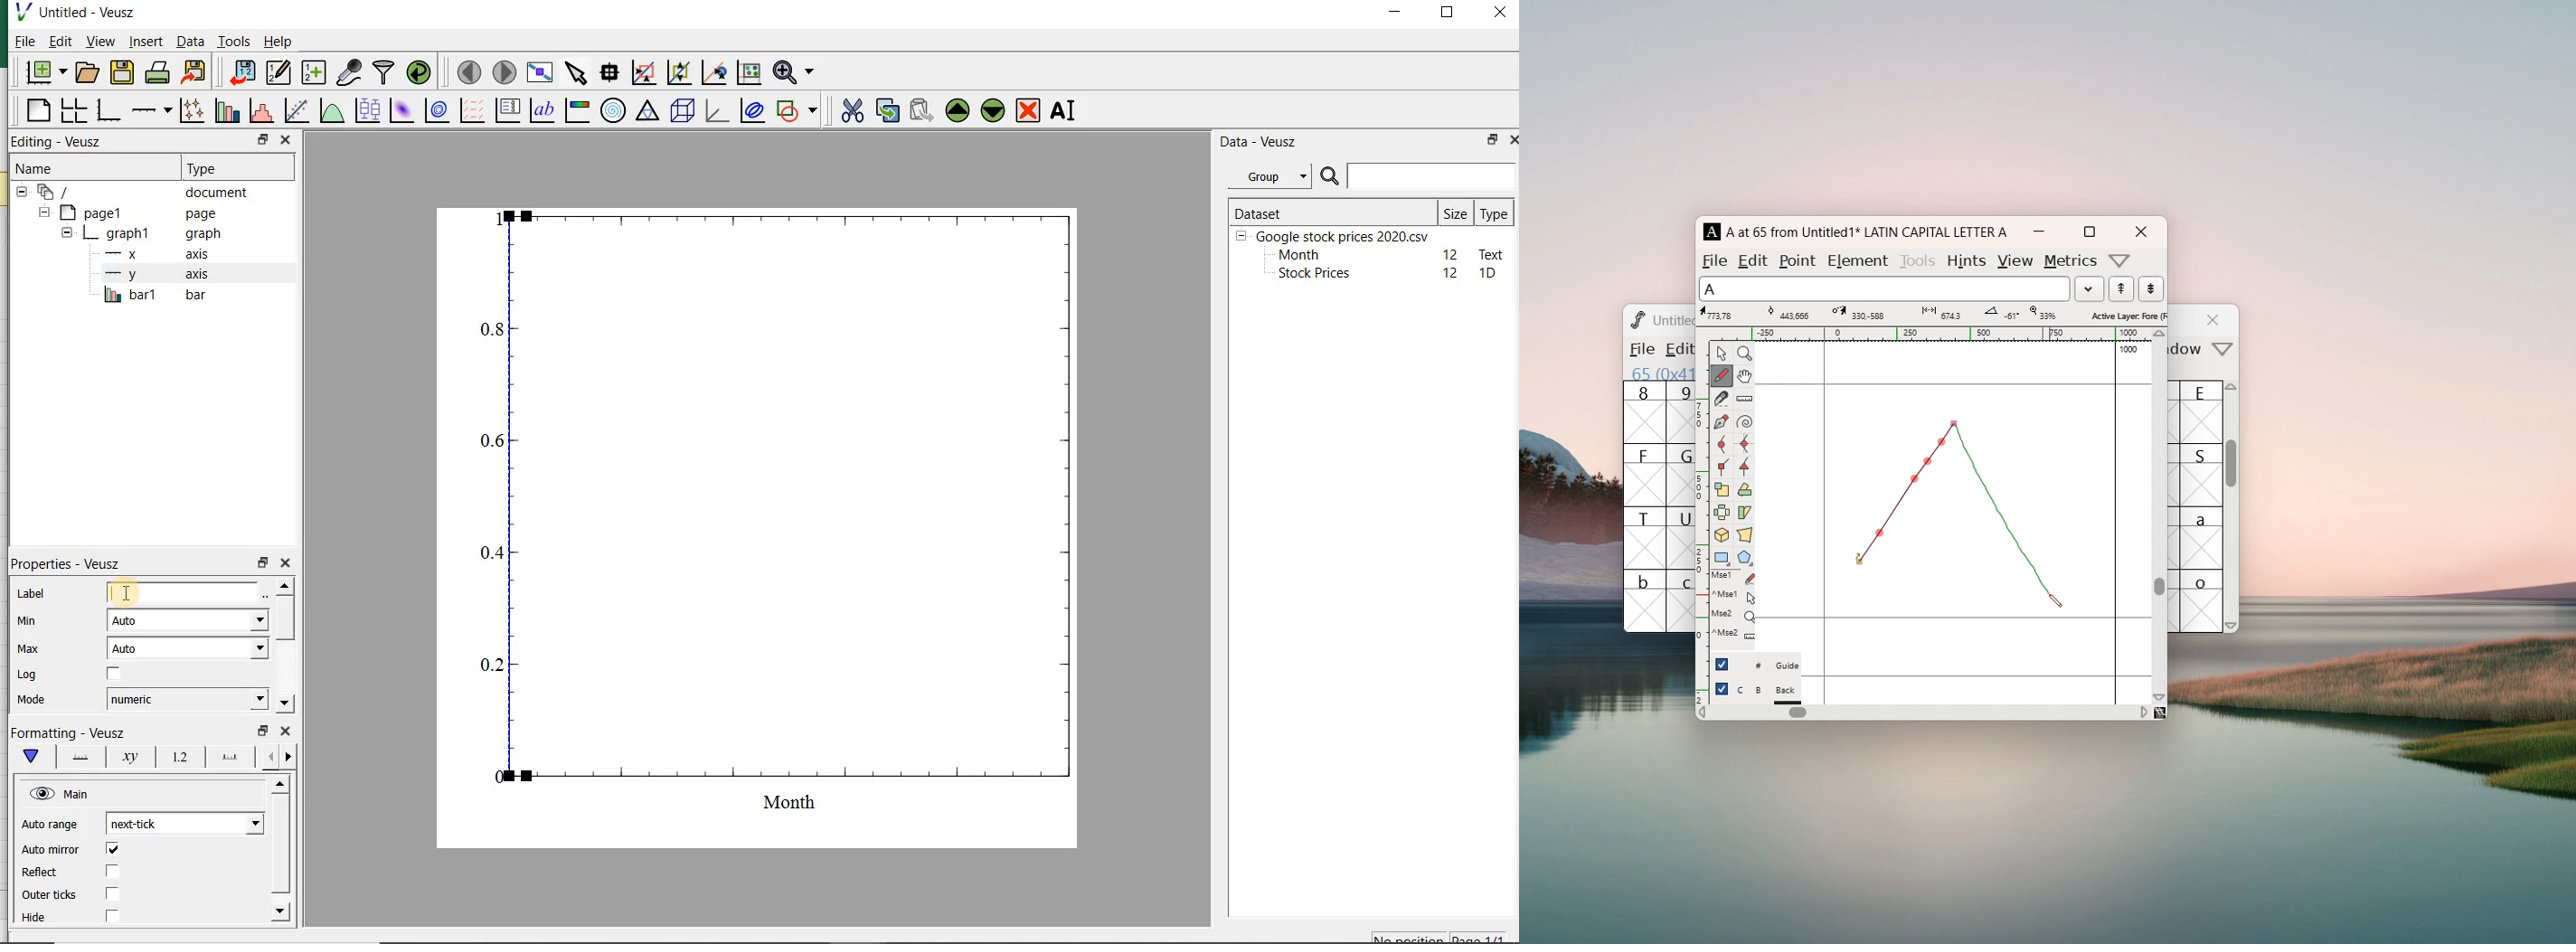 Image resolution: width=2576 pixels, height=952 pixels. I want to click on plot box plots, so click(364, 112).